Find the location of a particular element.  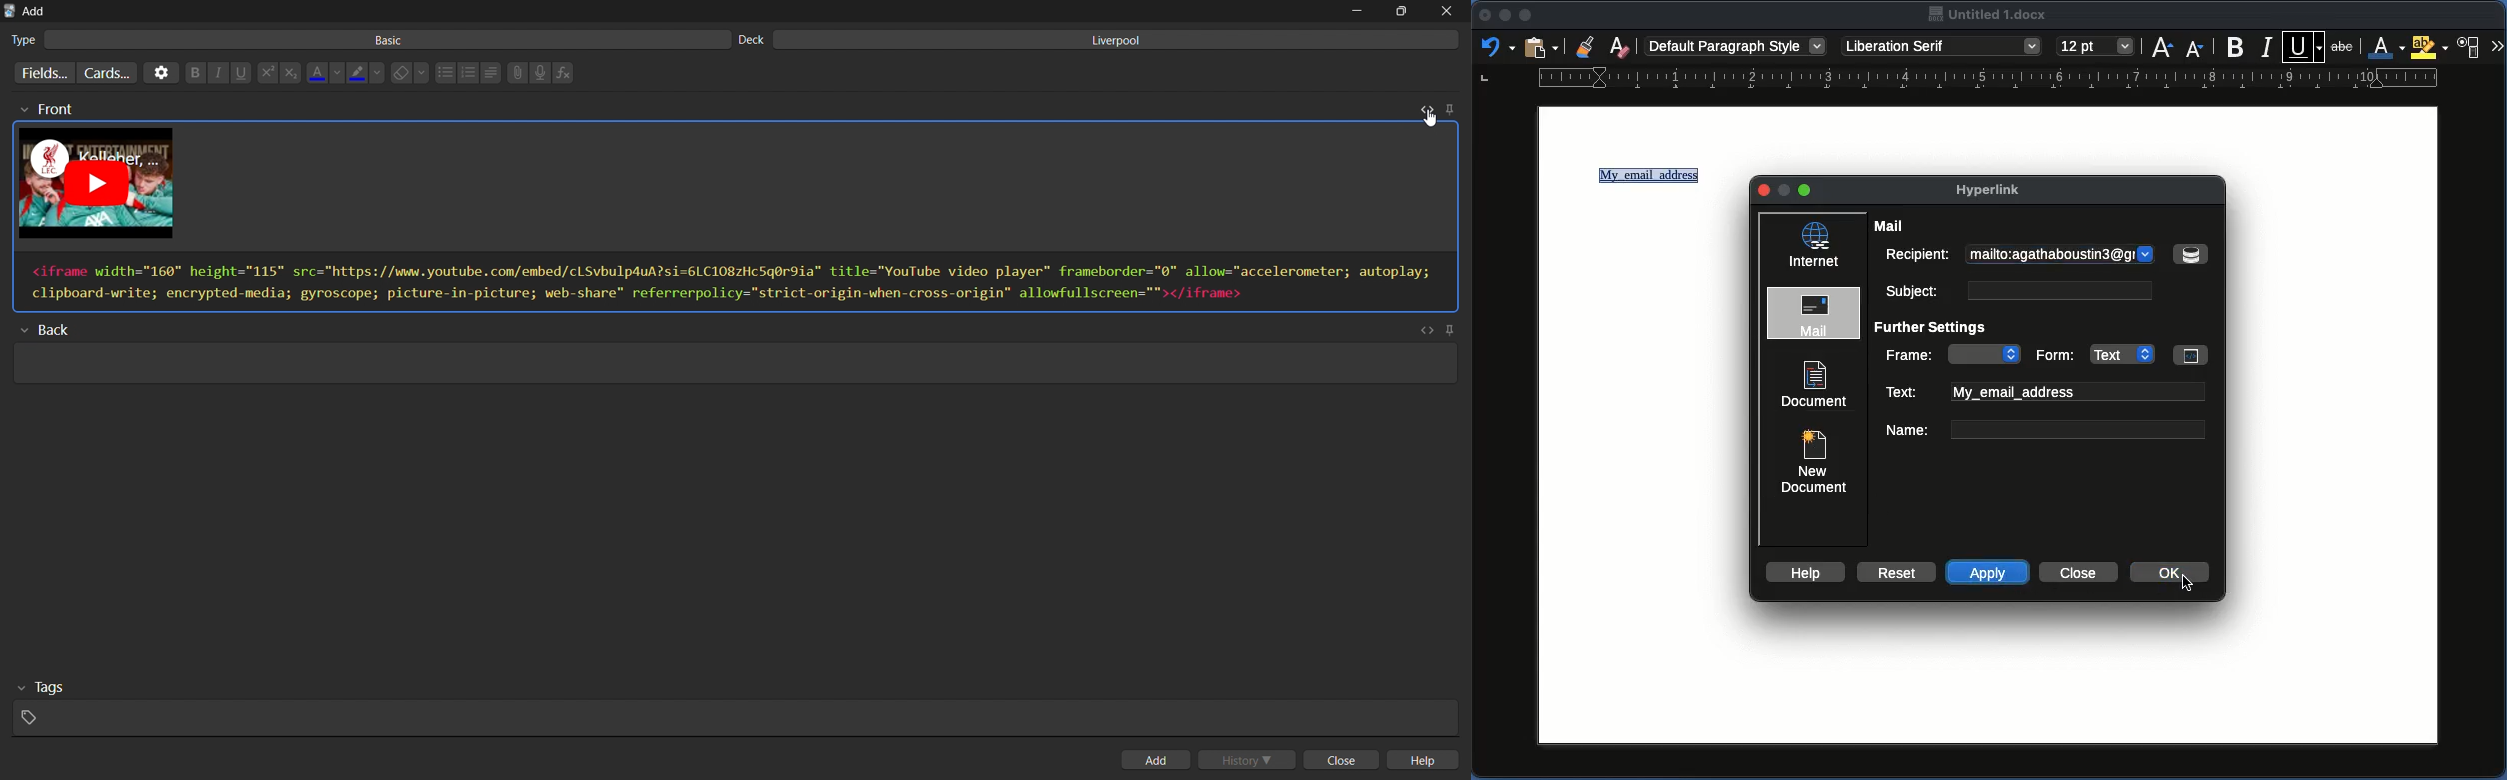

Untitled. 1 docx is located at coordinates (1989, 15).